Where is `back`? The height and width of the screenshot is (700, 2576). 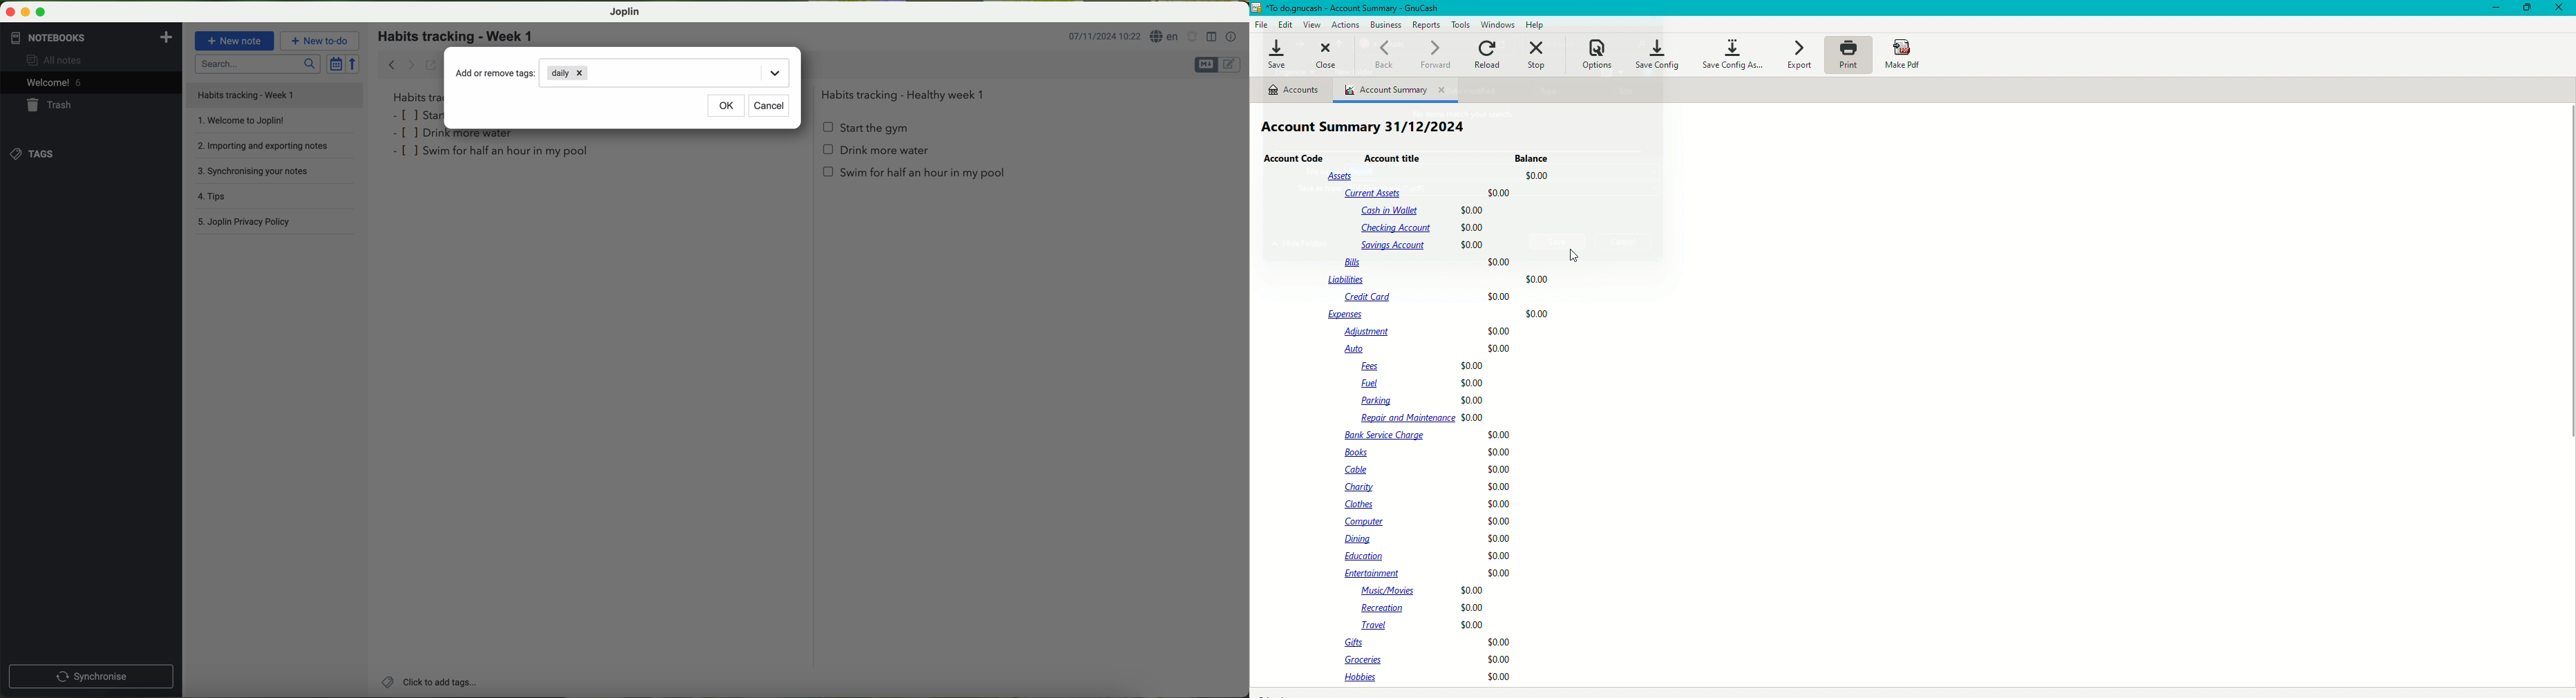
back is located at coordinates (389, 64).